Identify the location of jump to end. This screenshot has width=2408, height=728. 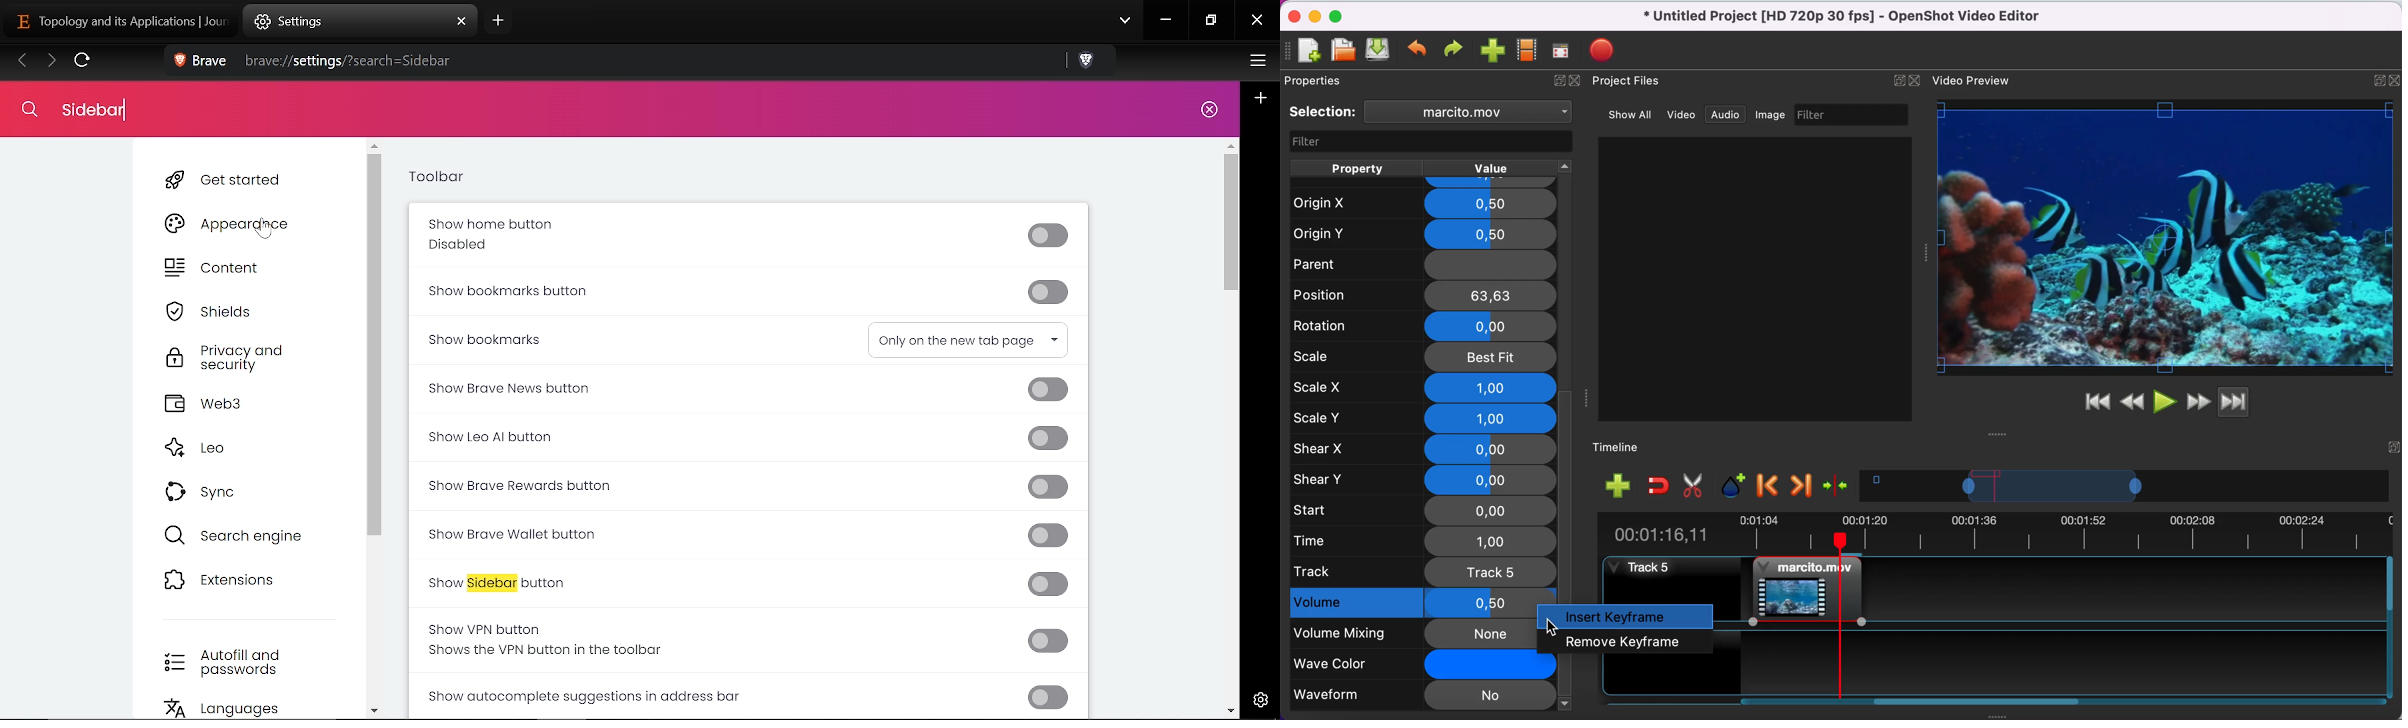
(2249, 404).